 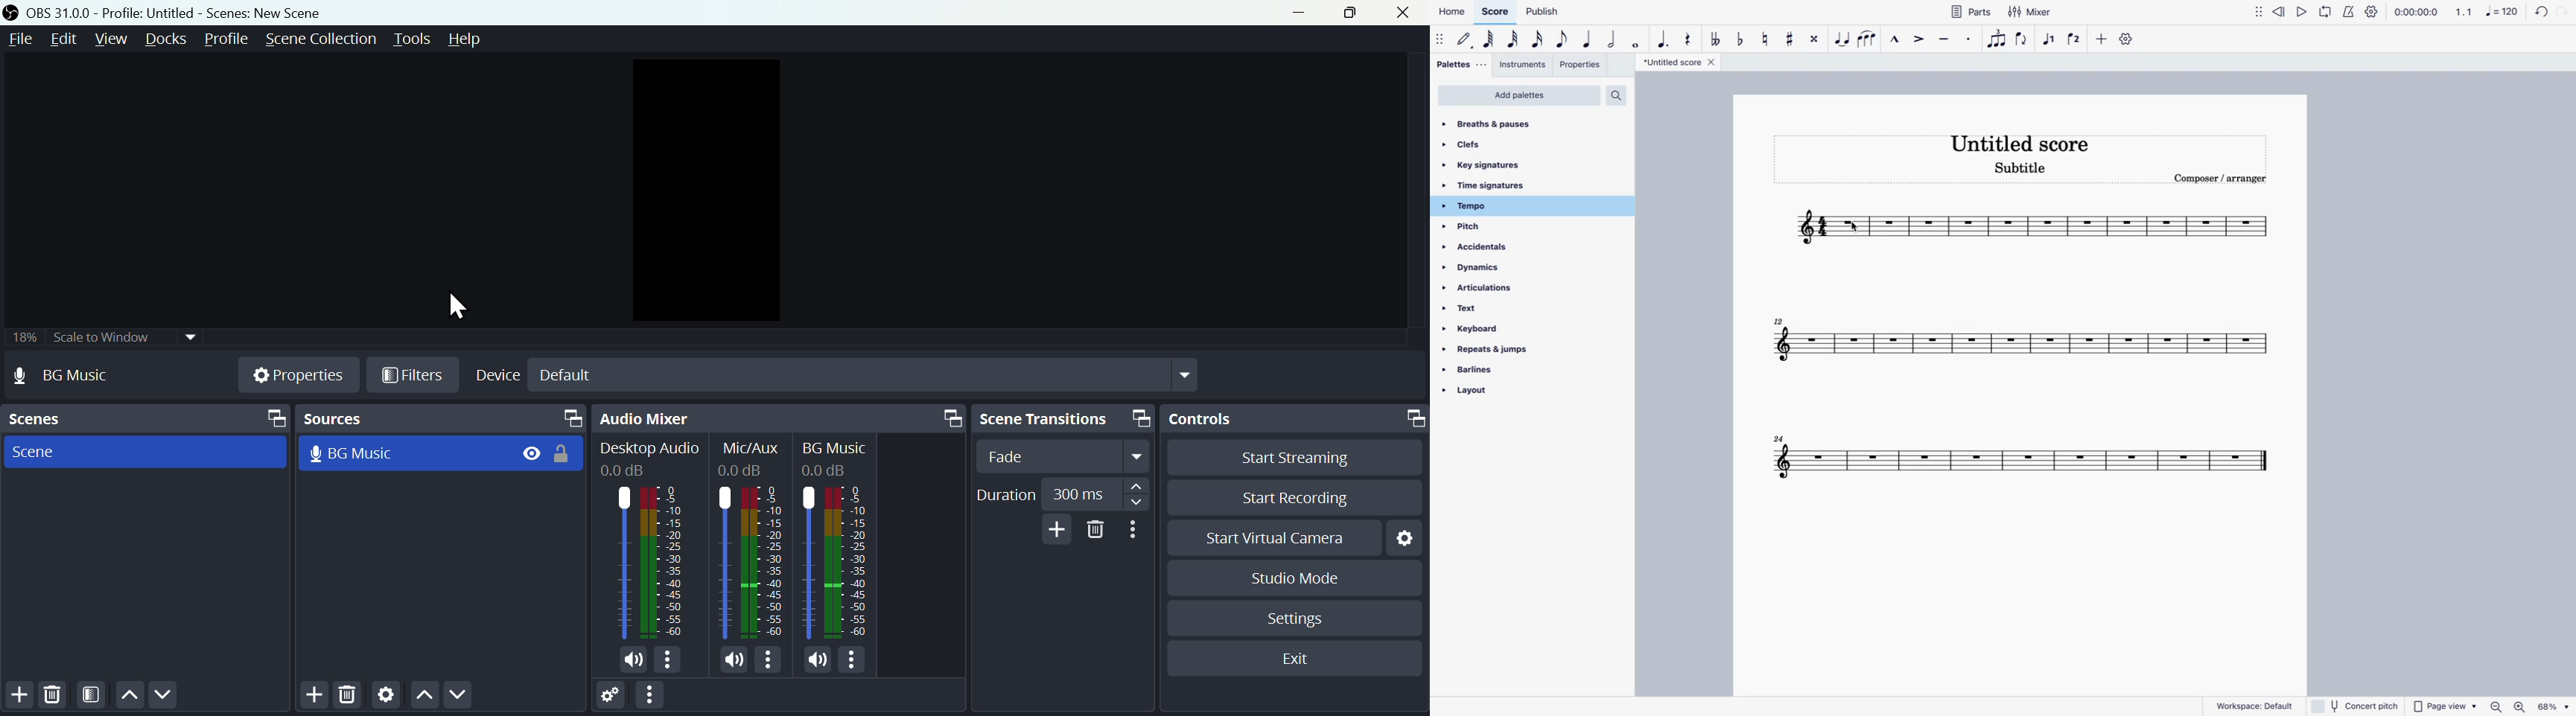 What do you see at coordinates (1502, 185) in the screenshot?
I see `time signatures` at bounding box center [1502, 185].